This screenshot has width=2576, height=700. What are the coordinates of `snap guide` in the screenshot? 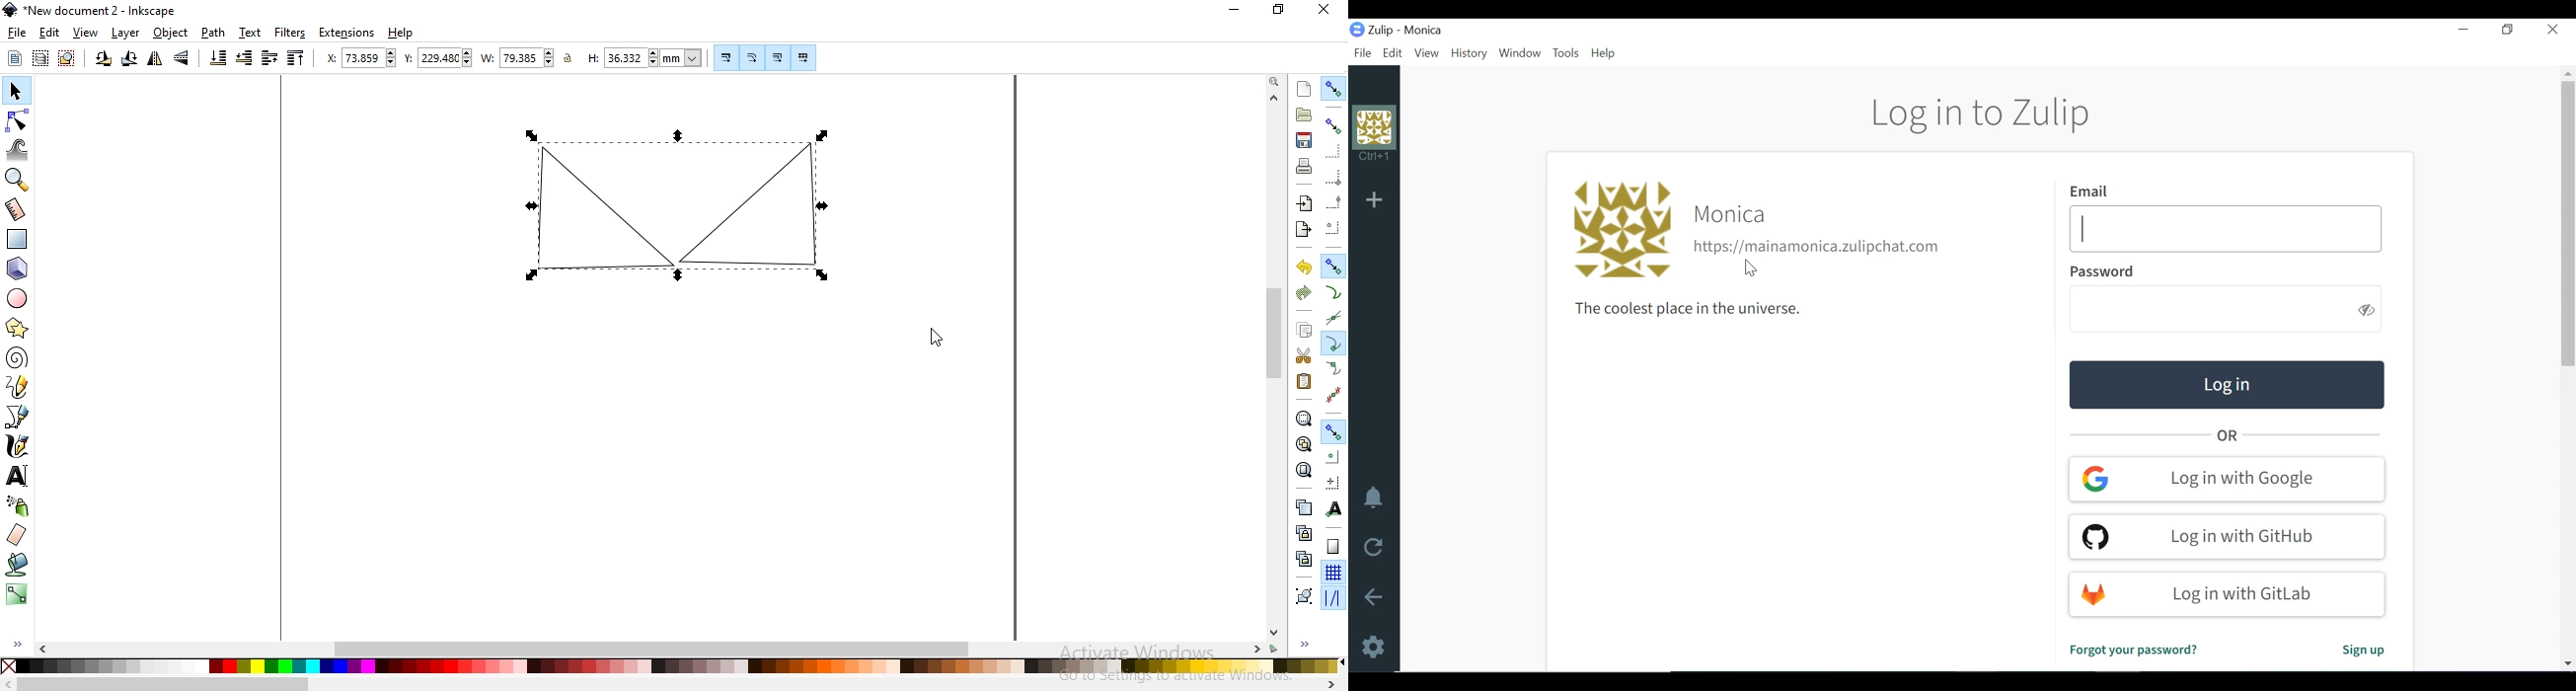 It's located at (1332, 599).